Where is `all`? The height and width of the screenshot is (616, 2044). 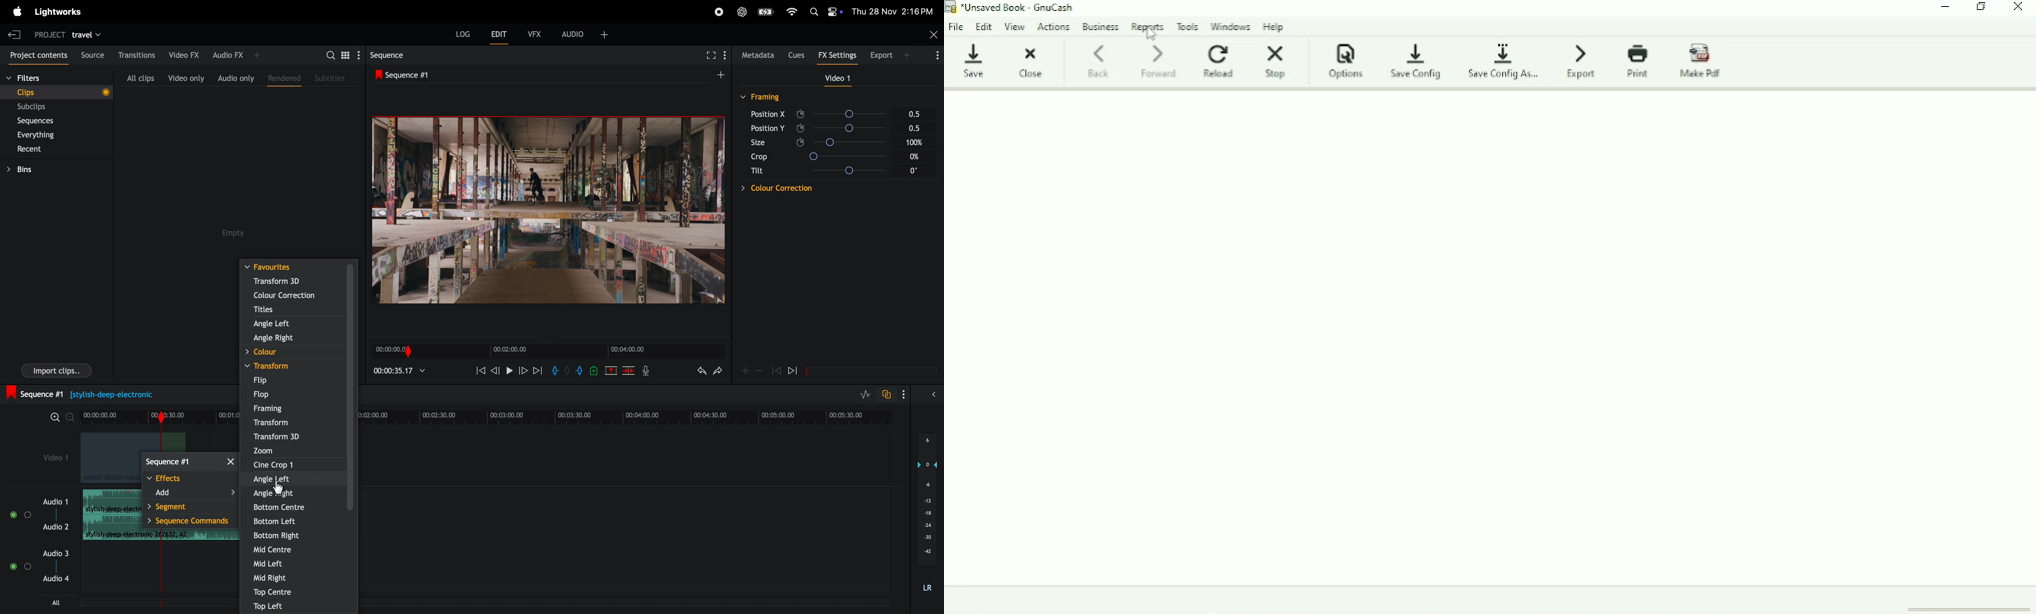
all is located at coordinates (58, 602).